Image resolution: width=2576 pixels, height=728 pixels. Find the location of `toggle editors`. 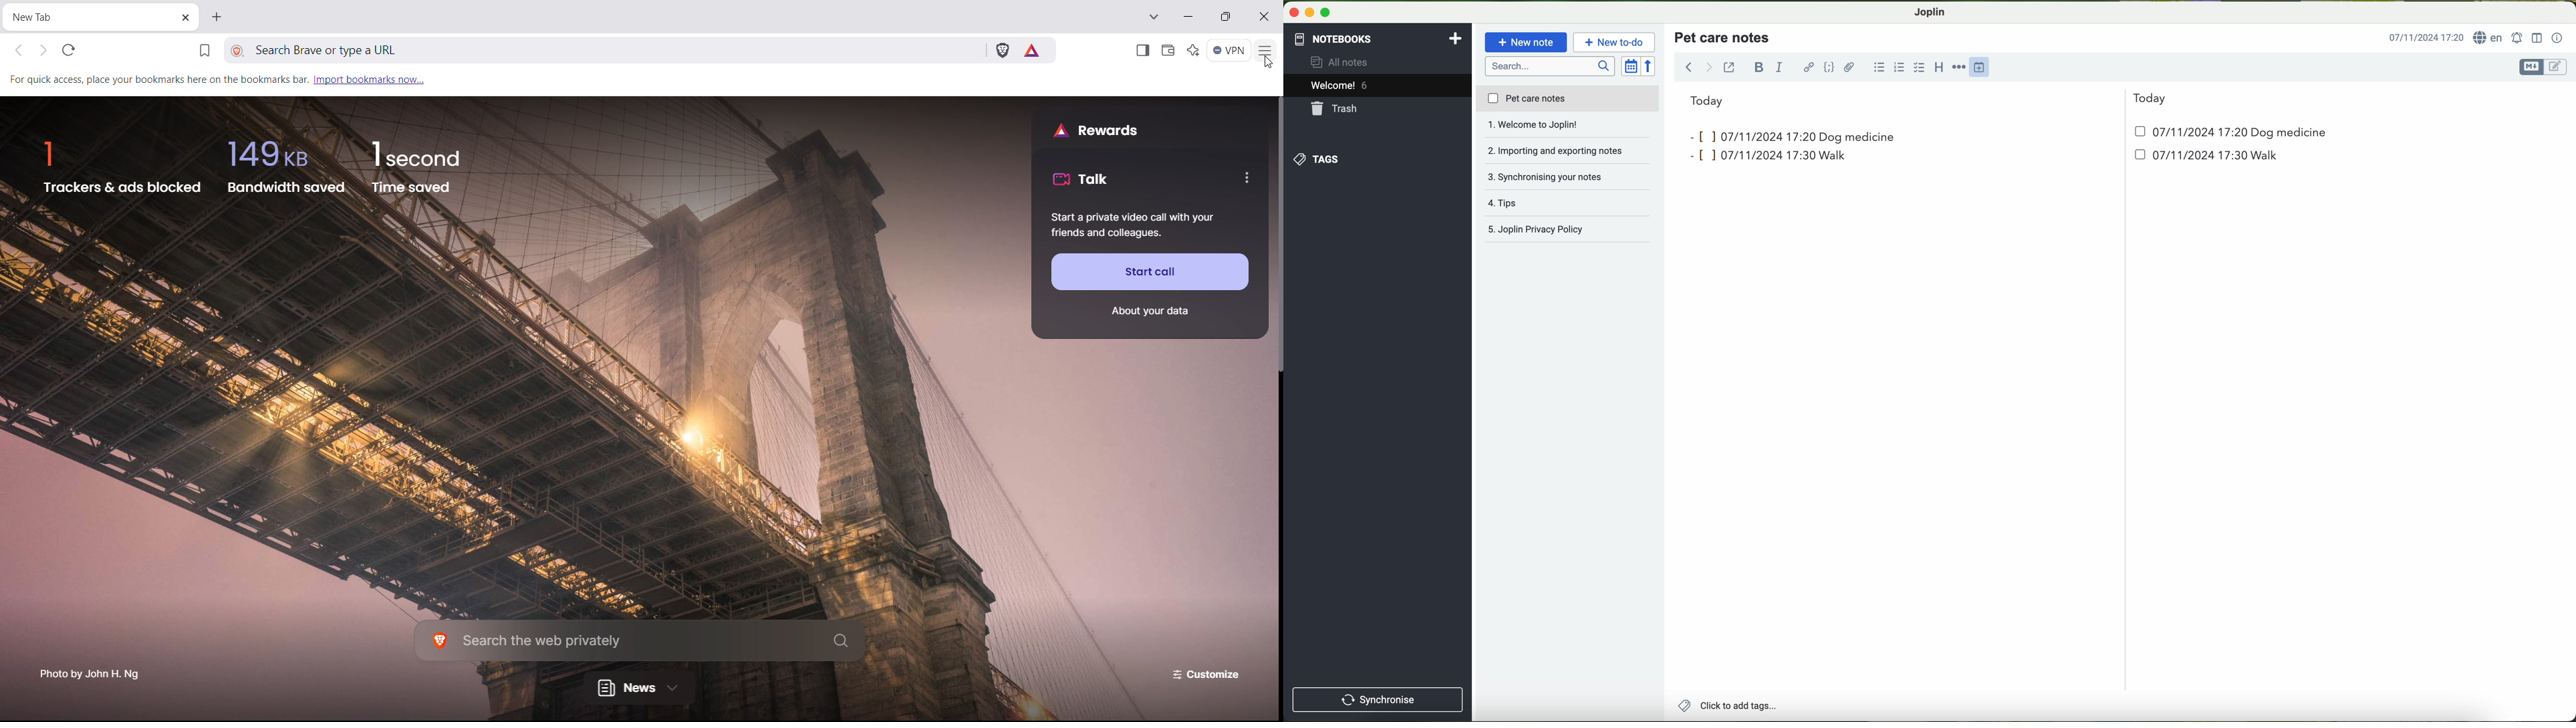

toggle editors is located at coordinates (2542, 67).